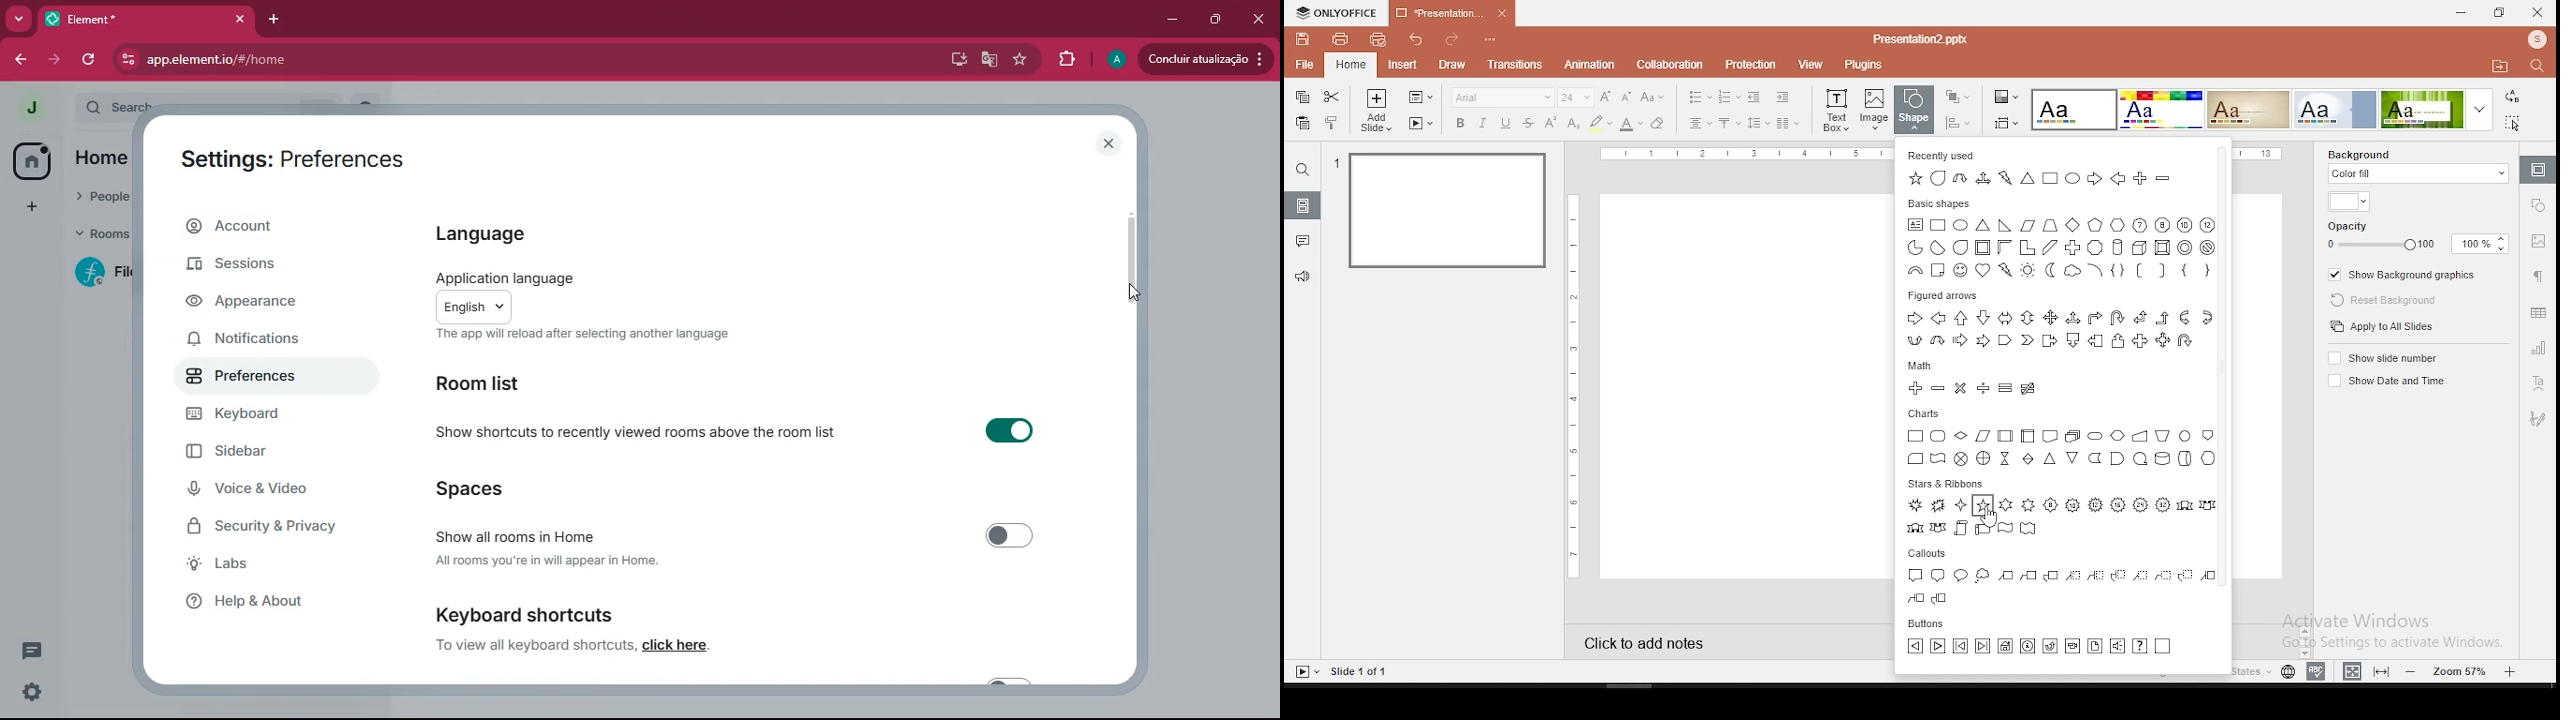 This screenshot has width=2576, height=728. What do you see at coordinates (1627, 97) in the screenshot?
I see `decrease size` at bounding box center [1627, 97].